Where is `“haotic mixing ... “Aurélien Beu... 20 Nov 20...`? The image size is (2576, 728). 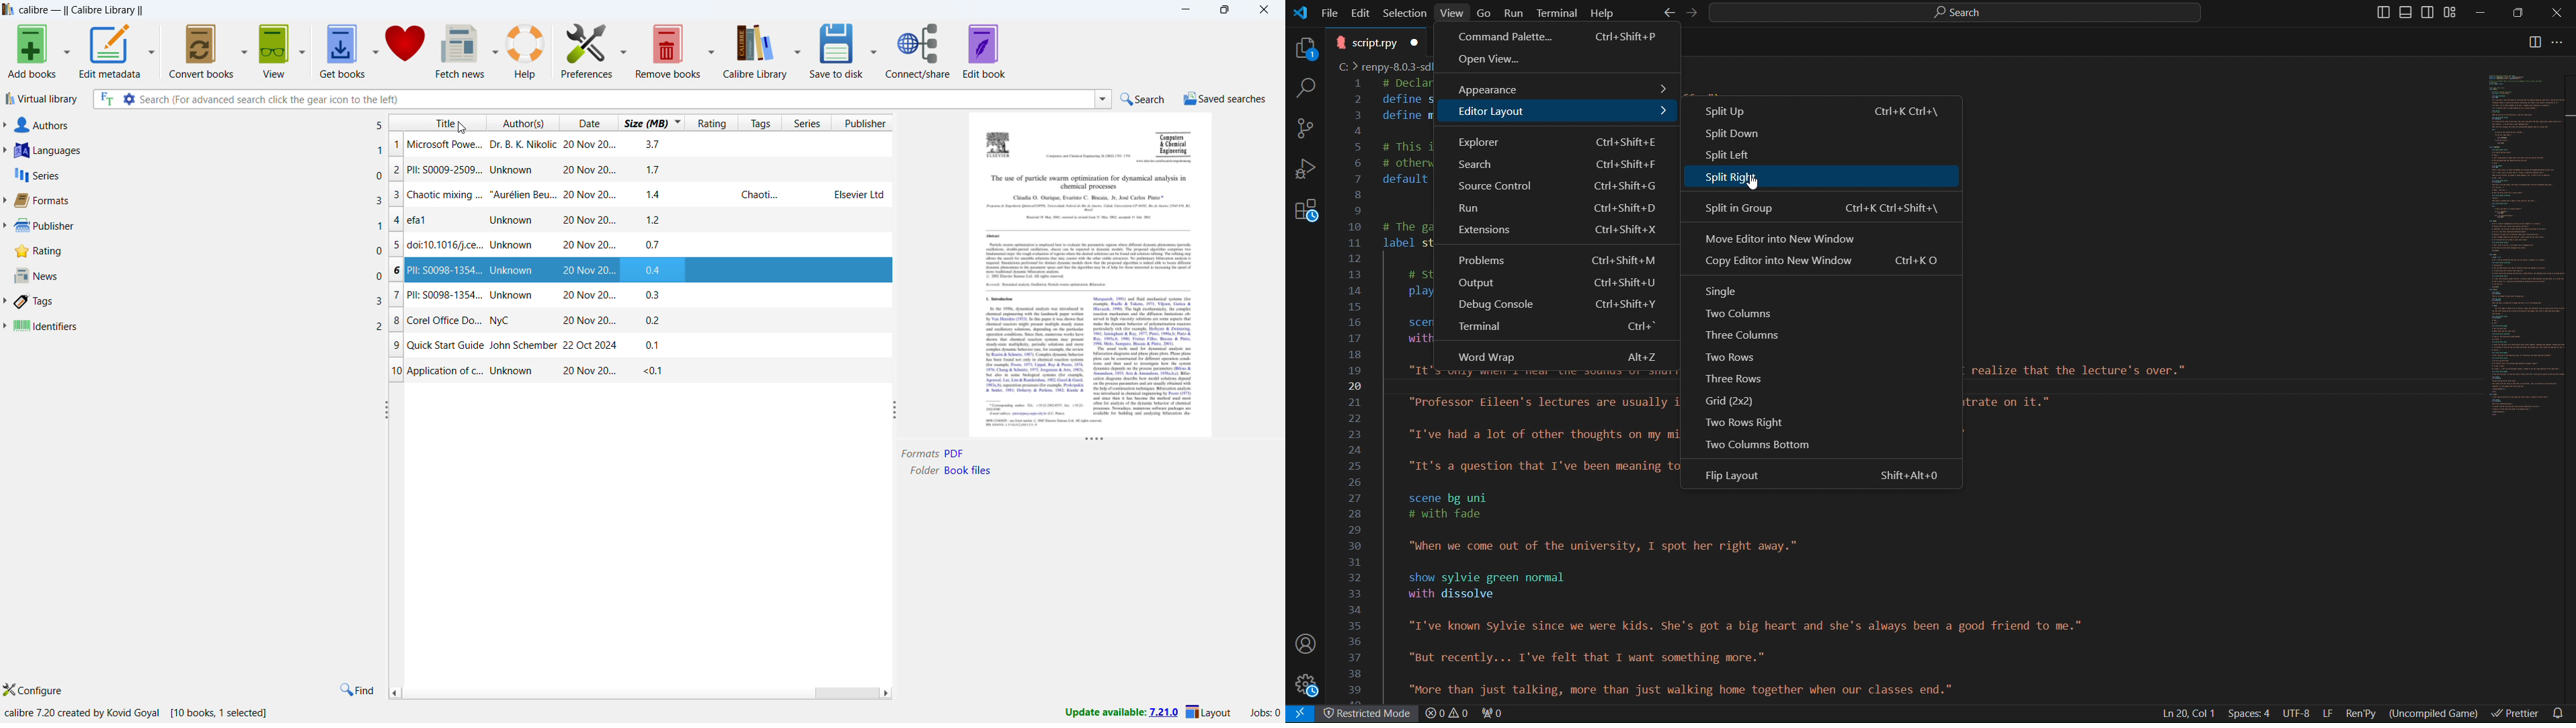
“haotic mixing ... “Aurélien Beu... 20 Nov 20... is located at coordinates (513, 193).